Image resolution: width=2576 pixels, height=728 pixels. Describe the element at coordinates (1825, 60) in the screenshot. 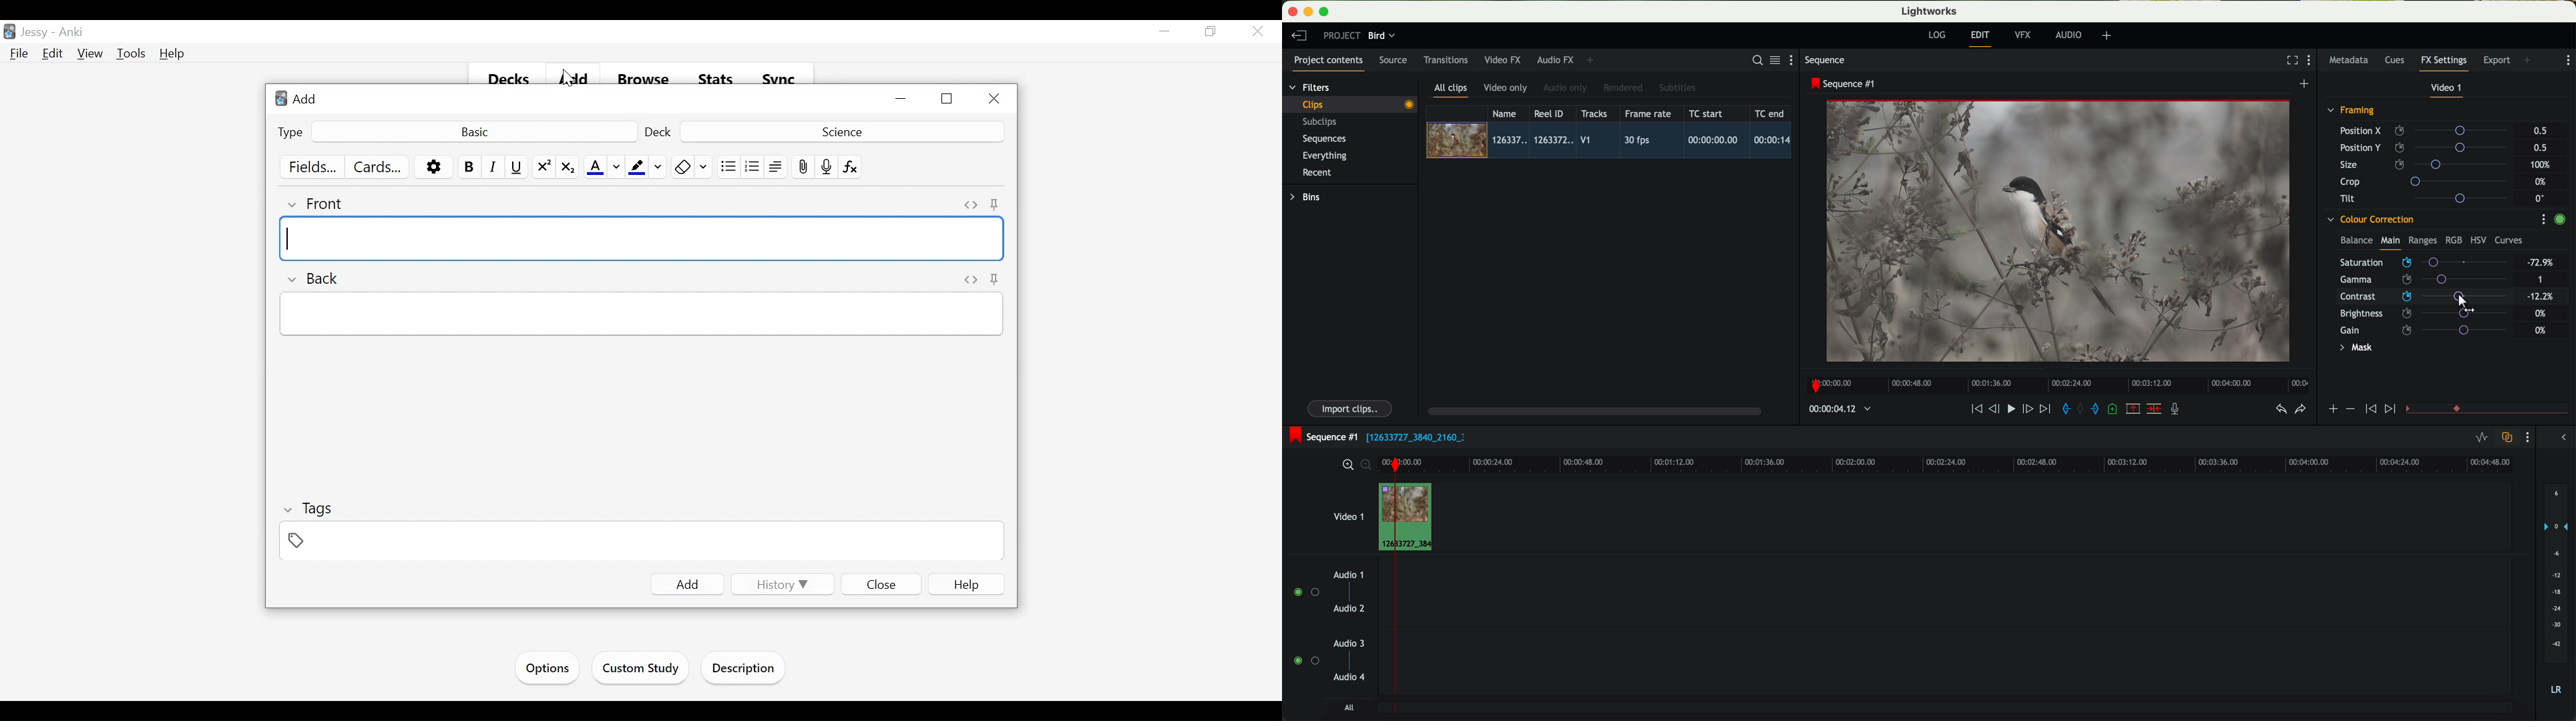

I see `sequence` at that location.